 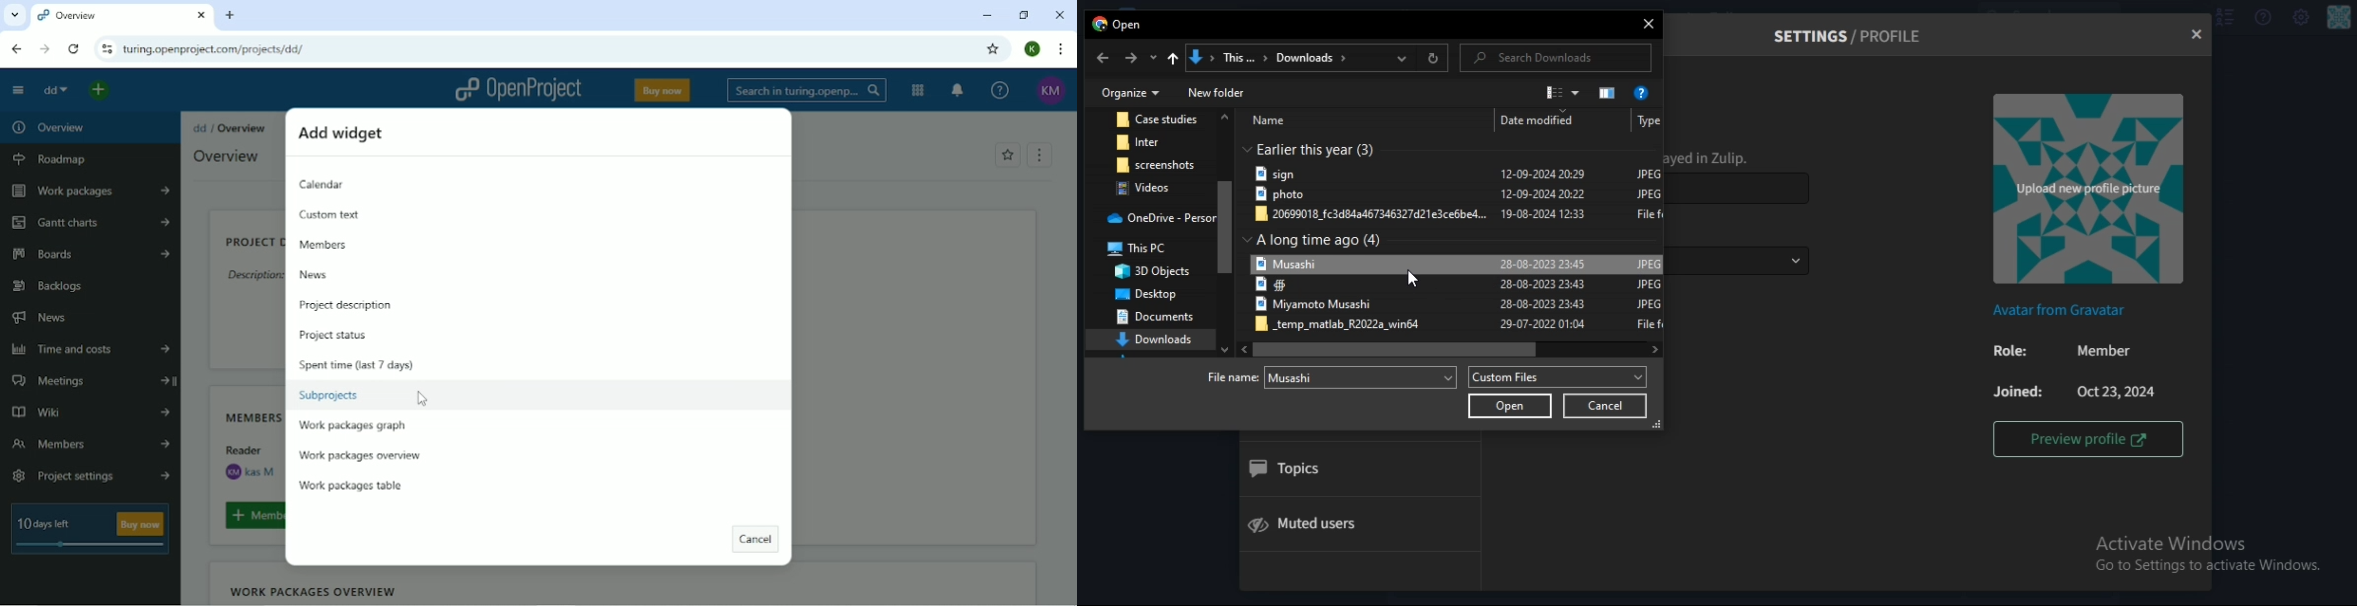 What do you see at coordinates (958, 89) in the screenshot?
I see `To notification center` at bounding box center [958, 89].